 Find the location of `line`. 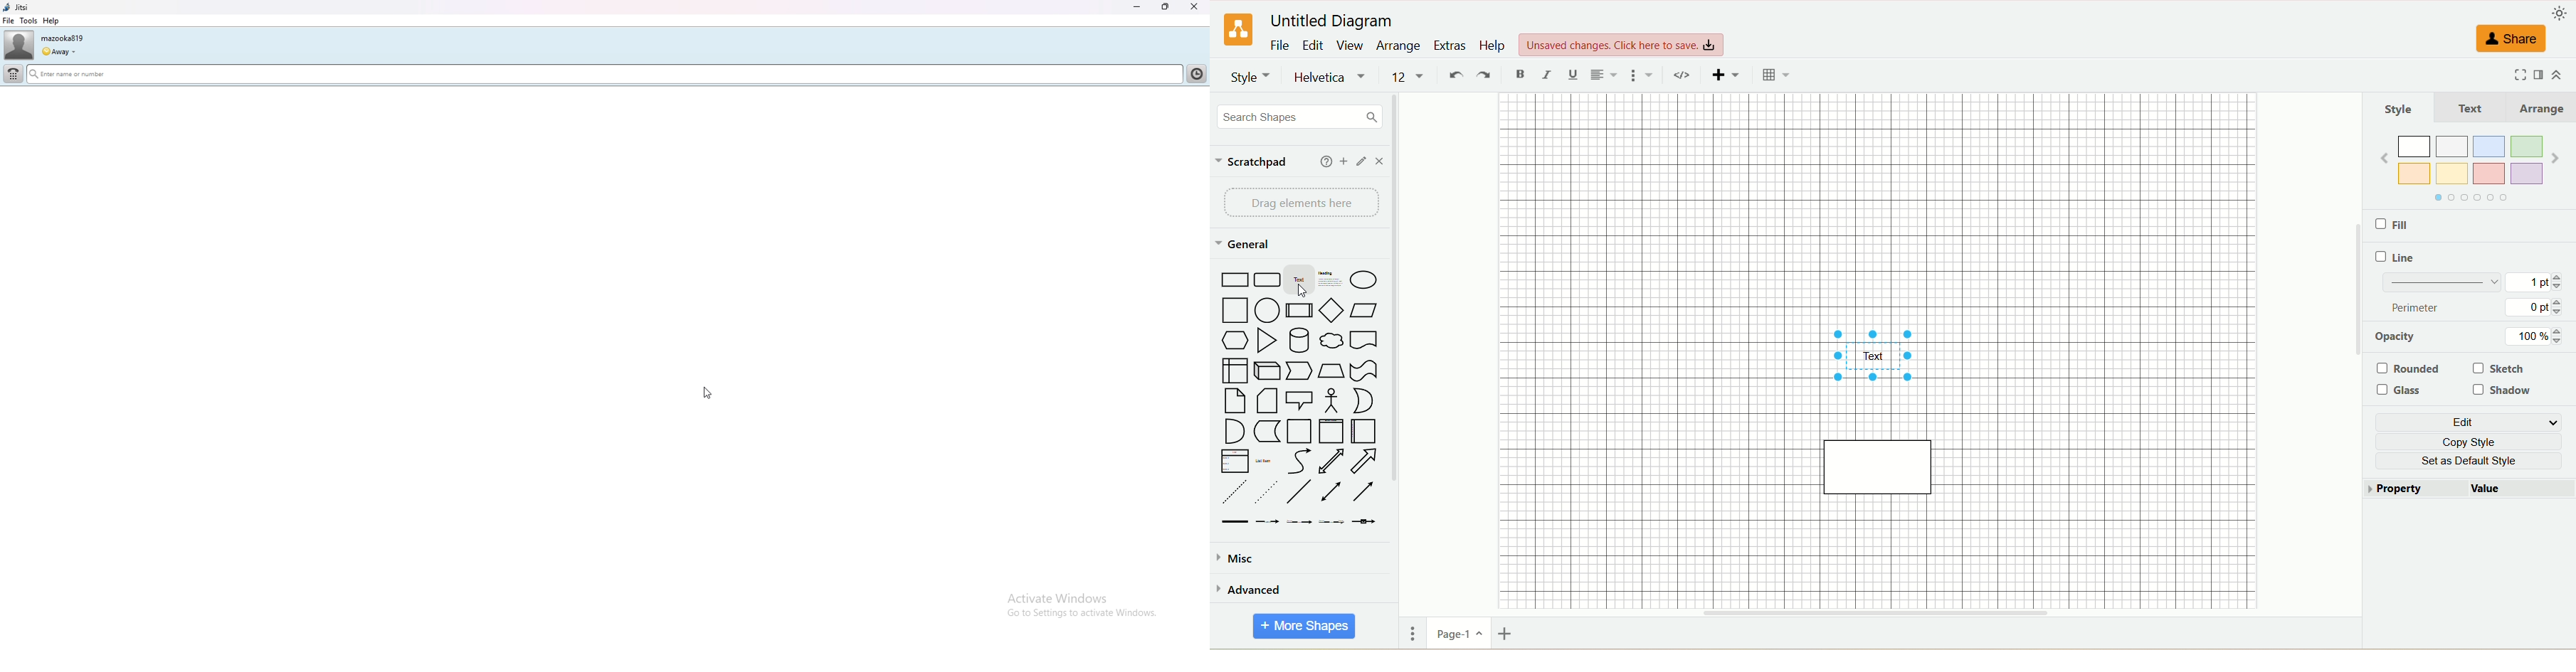

line is located at coordinates (2400, 259).